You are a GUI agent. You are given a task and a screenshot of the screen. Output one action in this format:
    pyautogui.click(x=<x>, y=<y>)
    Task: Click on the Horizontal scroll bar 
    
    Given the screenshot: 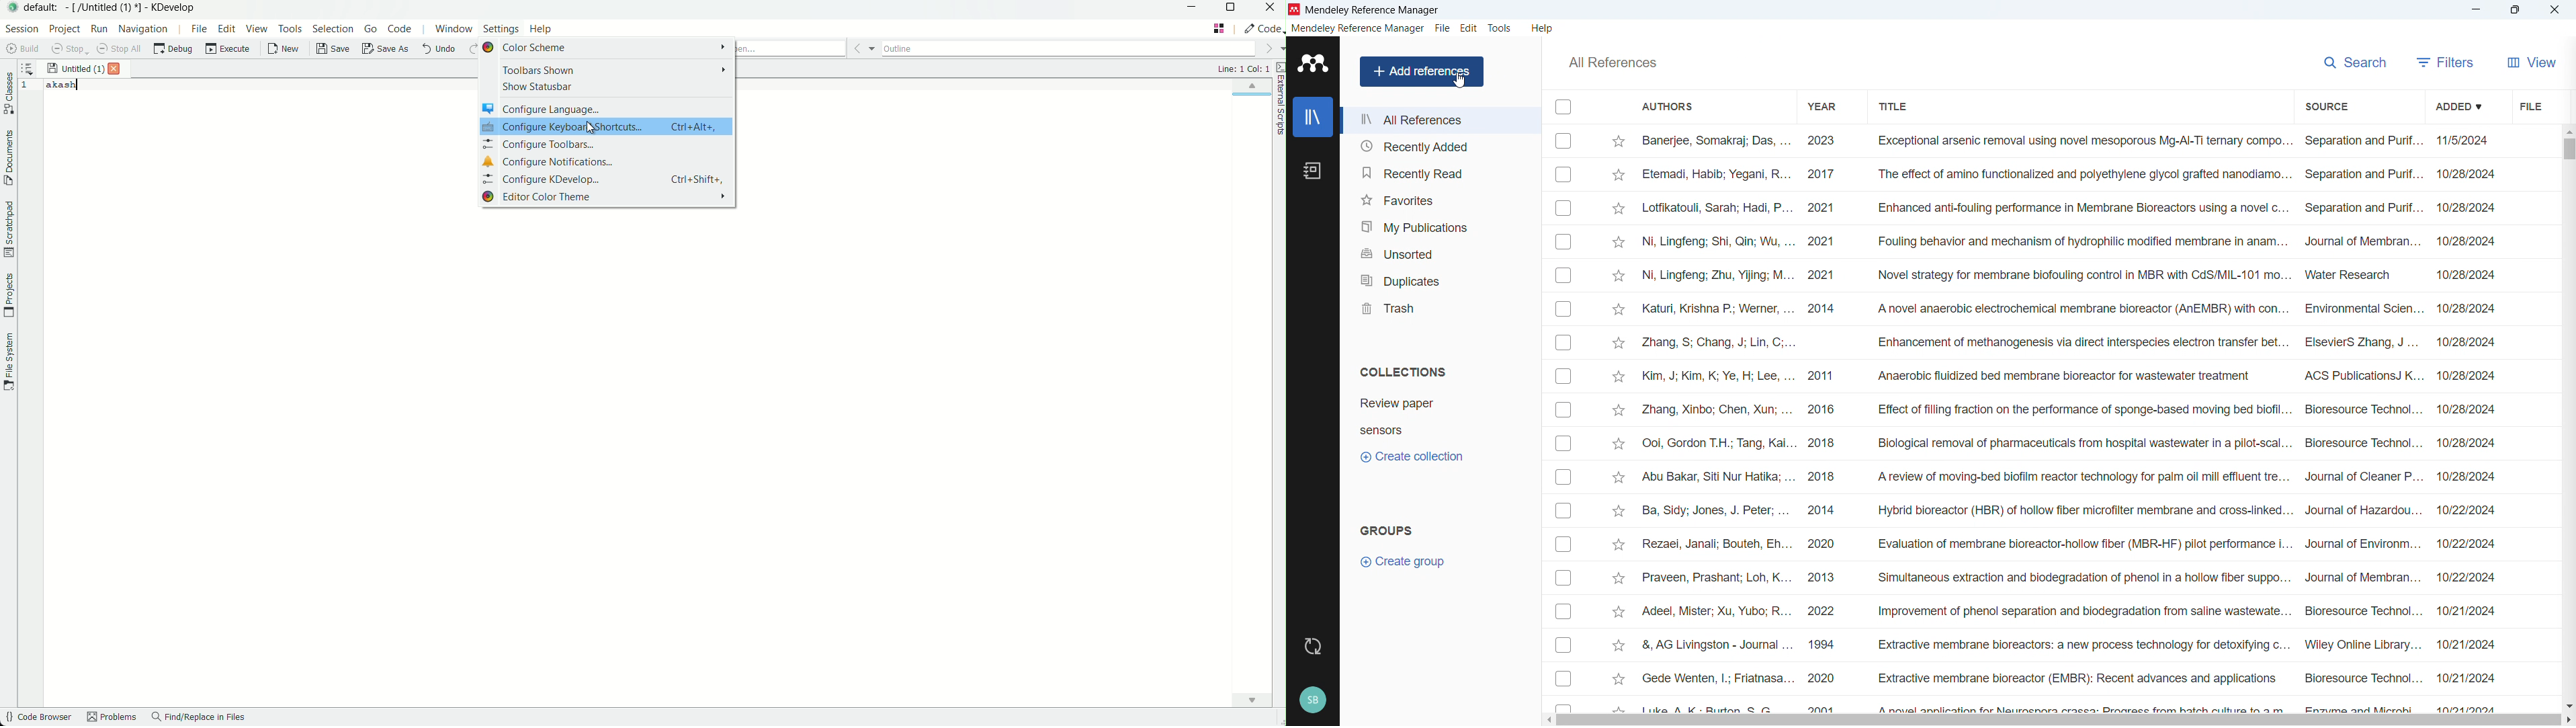 What is the action you would take?
    pyautogui.click(x=2059, y=721)
    